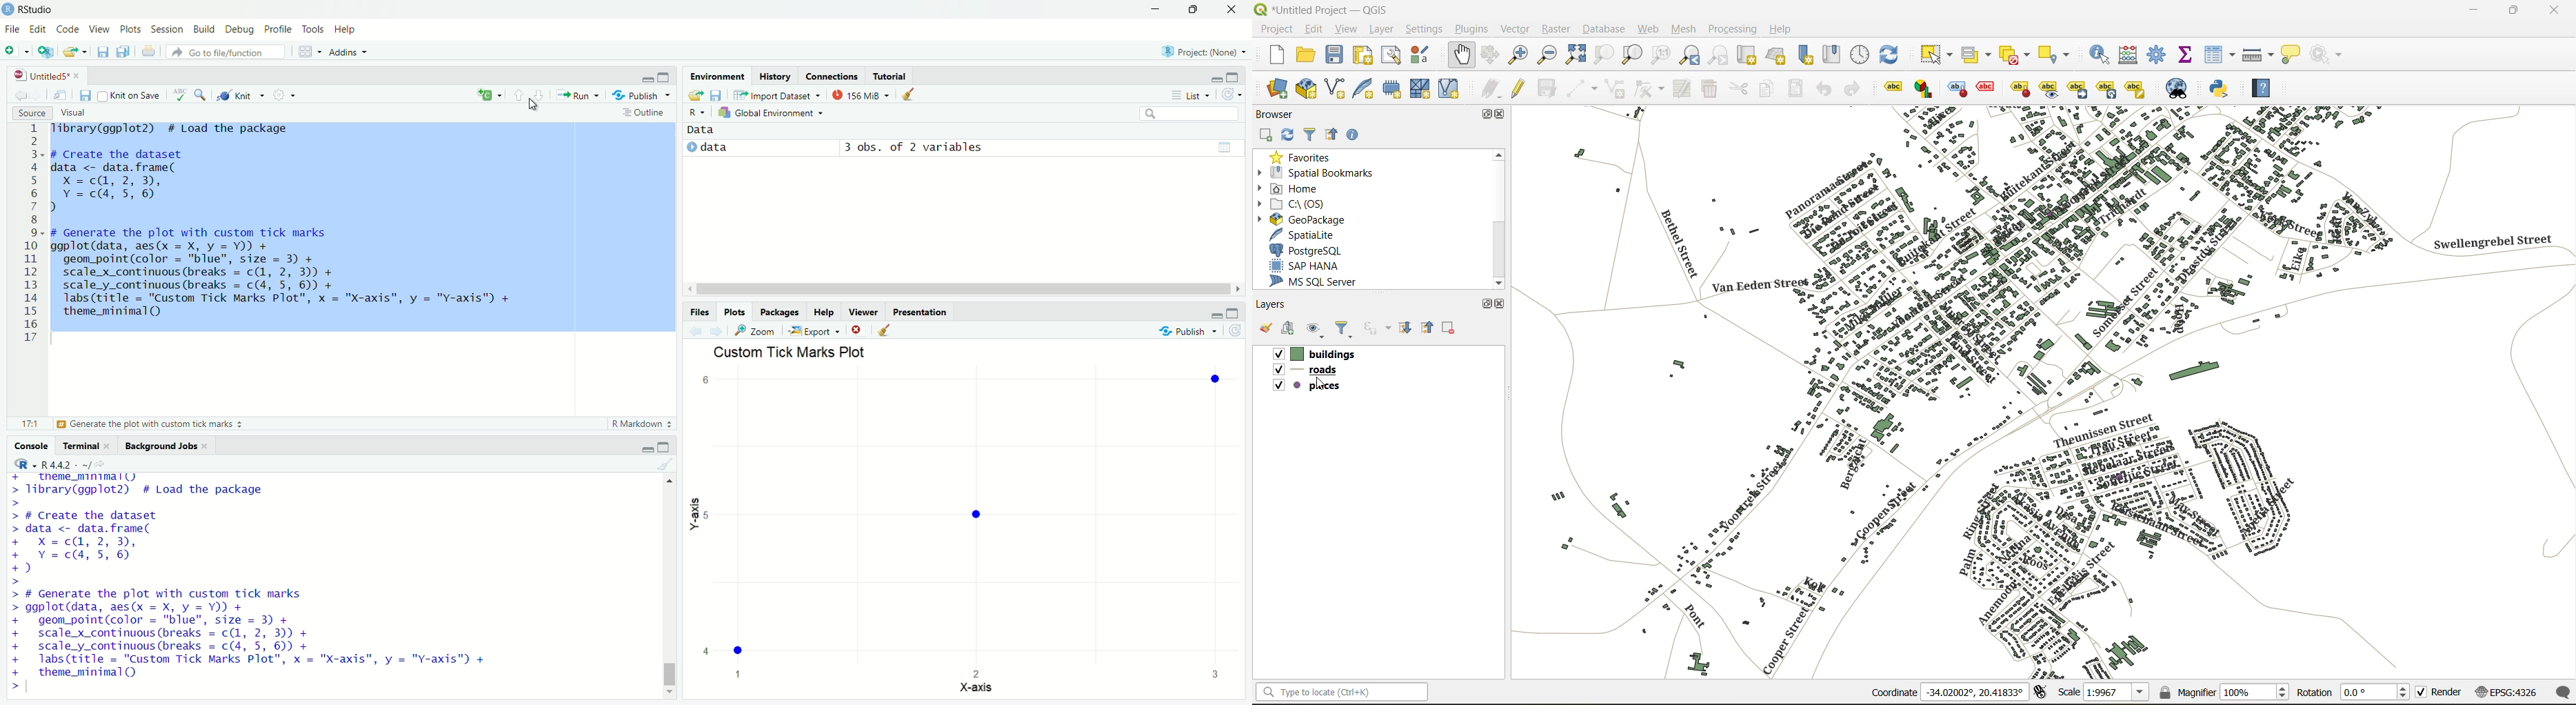 This screenshot has height=728, width=2576. I want to click on manage map, so click(1317, 329).